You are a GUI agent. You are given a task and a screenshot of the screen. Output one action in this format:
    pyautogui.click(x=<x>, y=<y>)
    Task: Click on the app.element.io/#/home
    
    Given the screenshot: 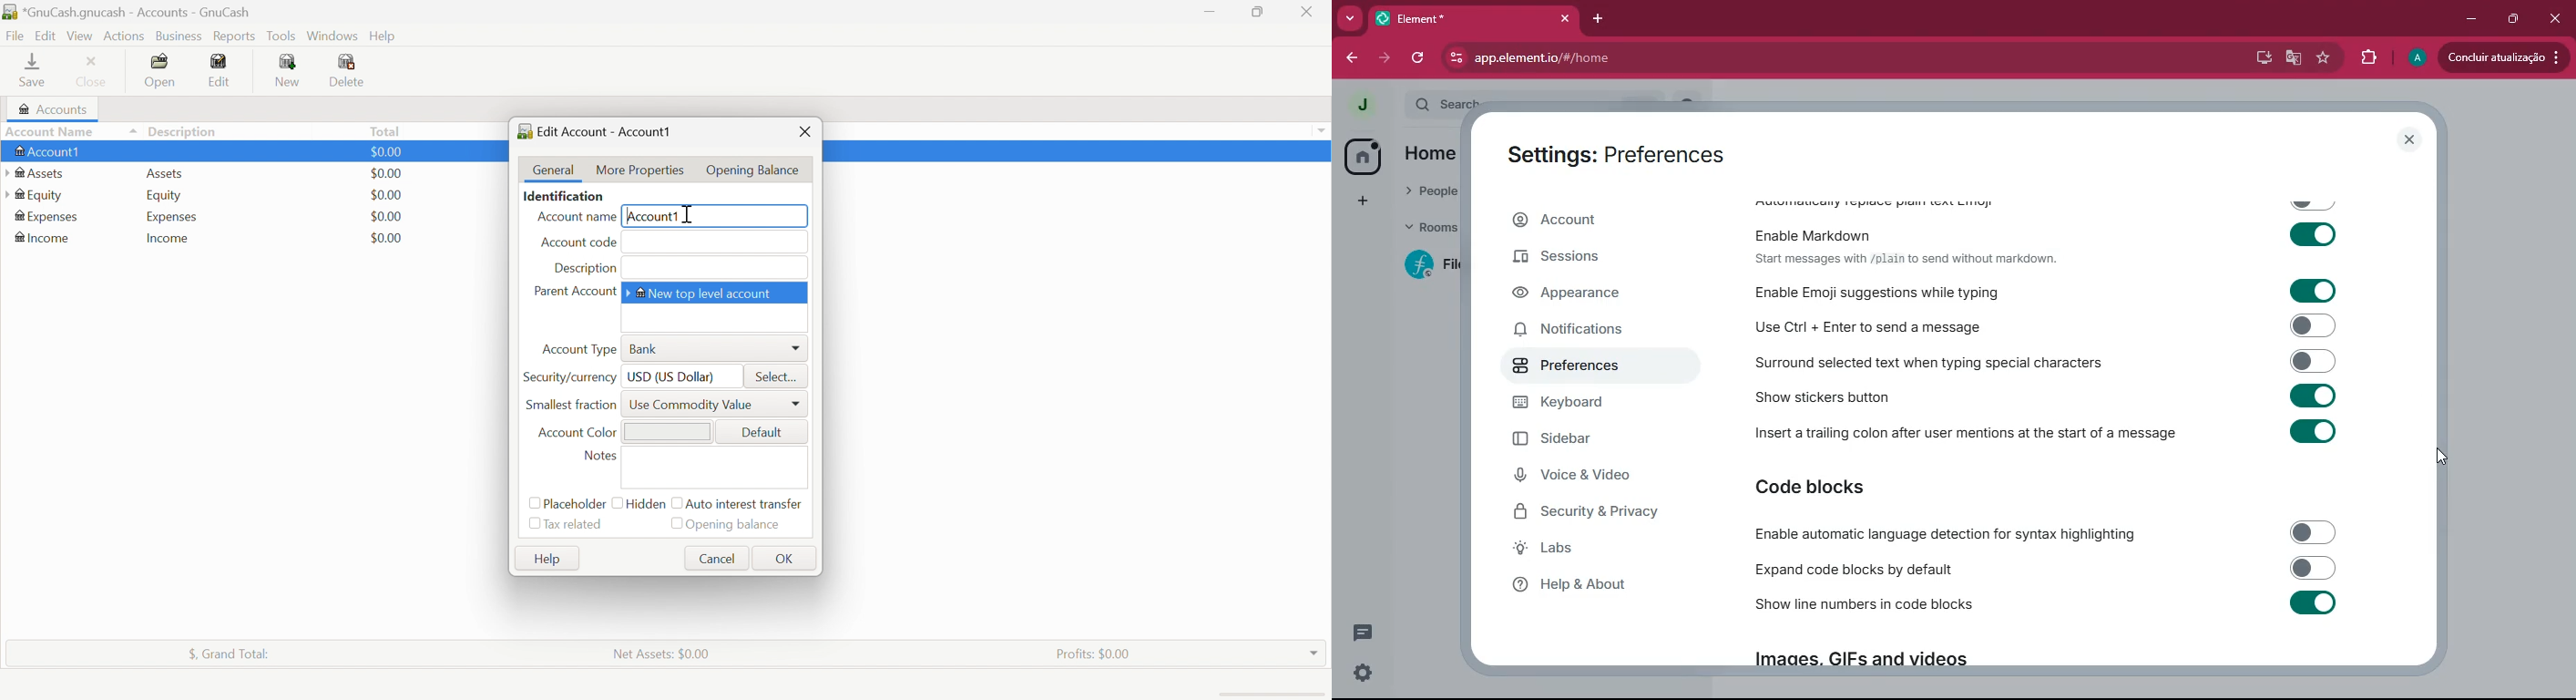 What is the action you would take?
    pyautogui.click(x=1621, y=59)
    